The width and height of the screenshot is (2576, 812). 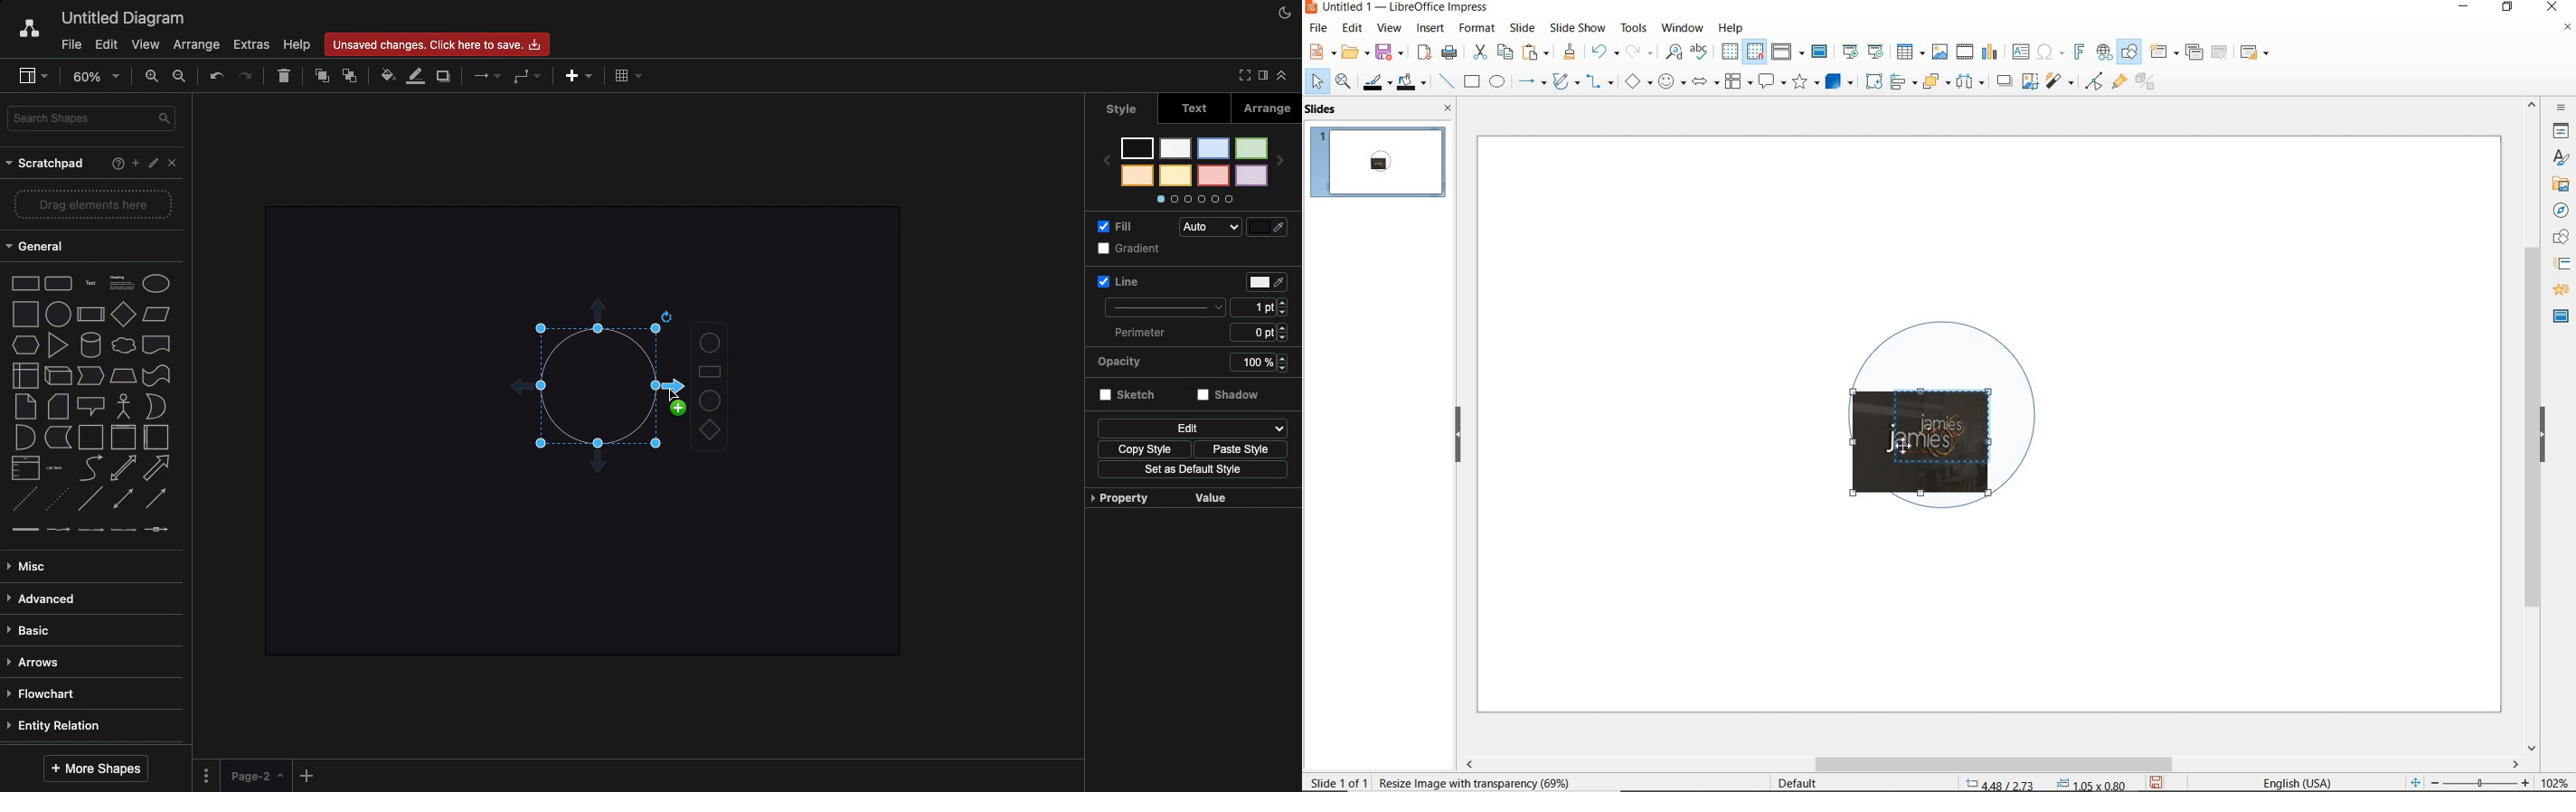 I want to click on paste, so click(x=1536, y=52).